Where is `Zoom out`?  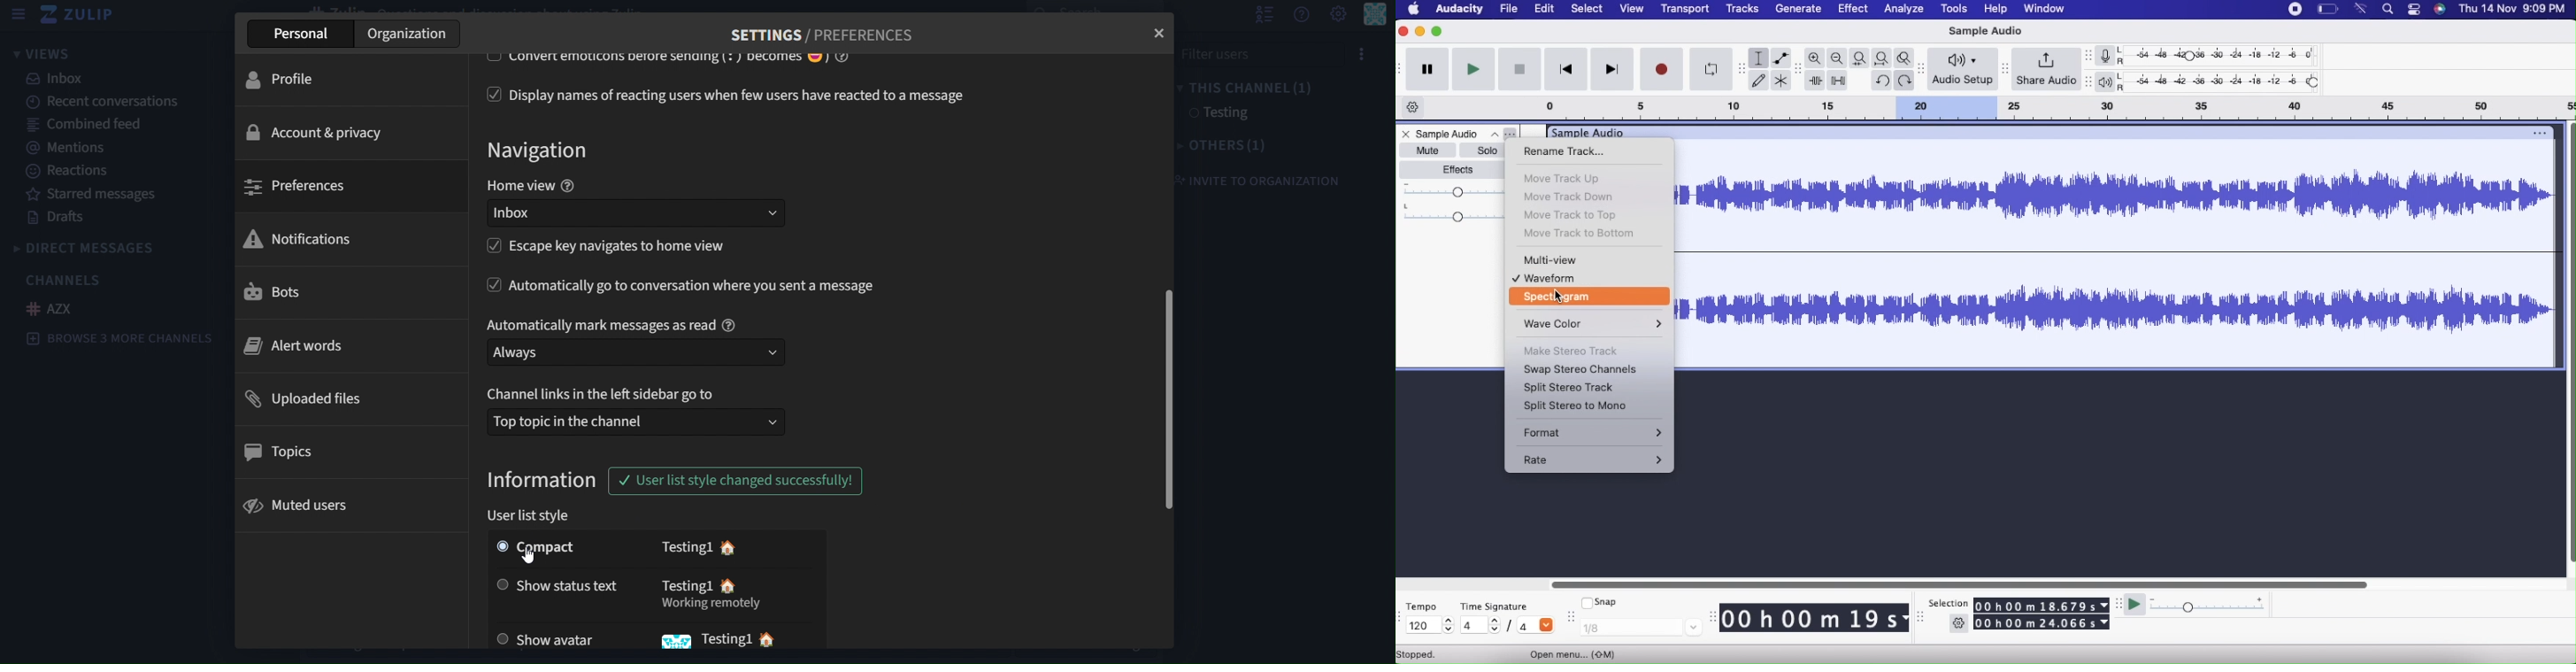 Zoom out is located at coordinates (1836, 57).